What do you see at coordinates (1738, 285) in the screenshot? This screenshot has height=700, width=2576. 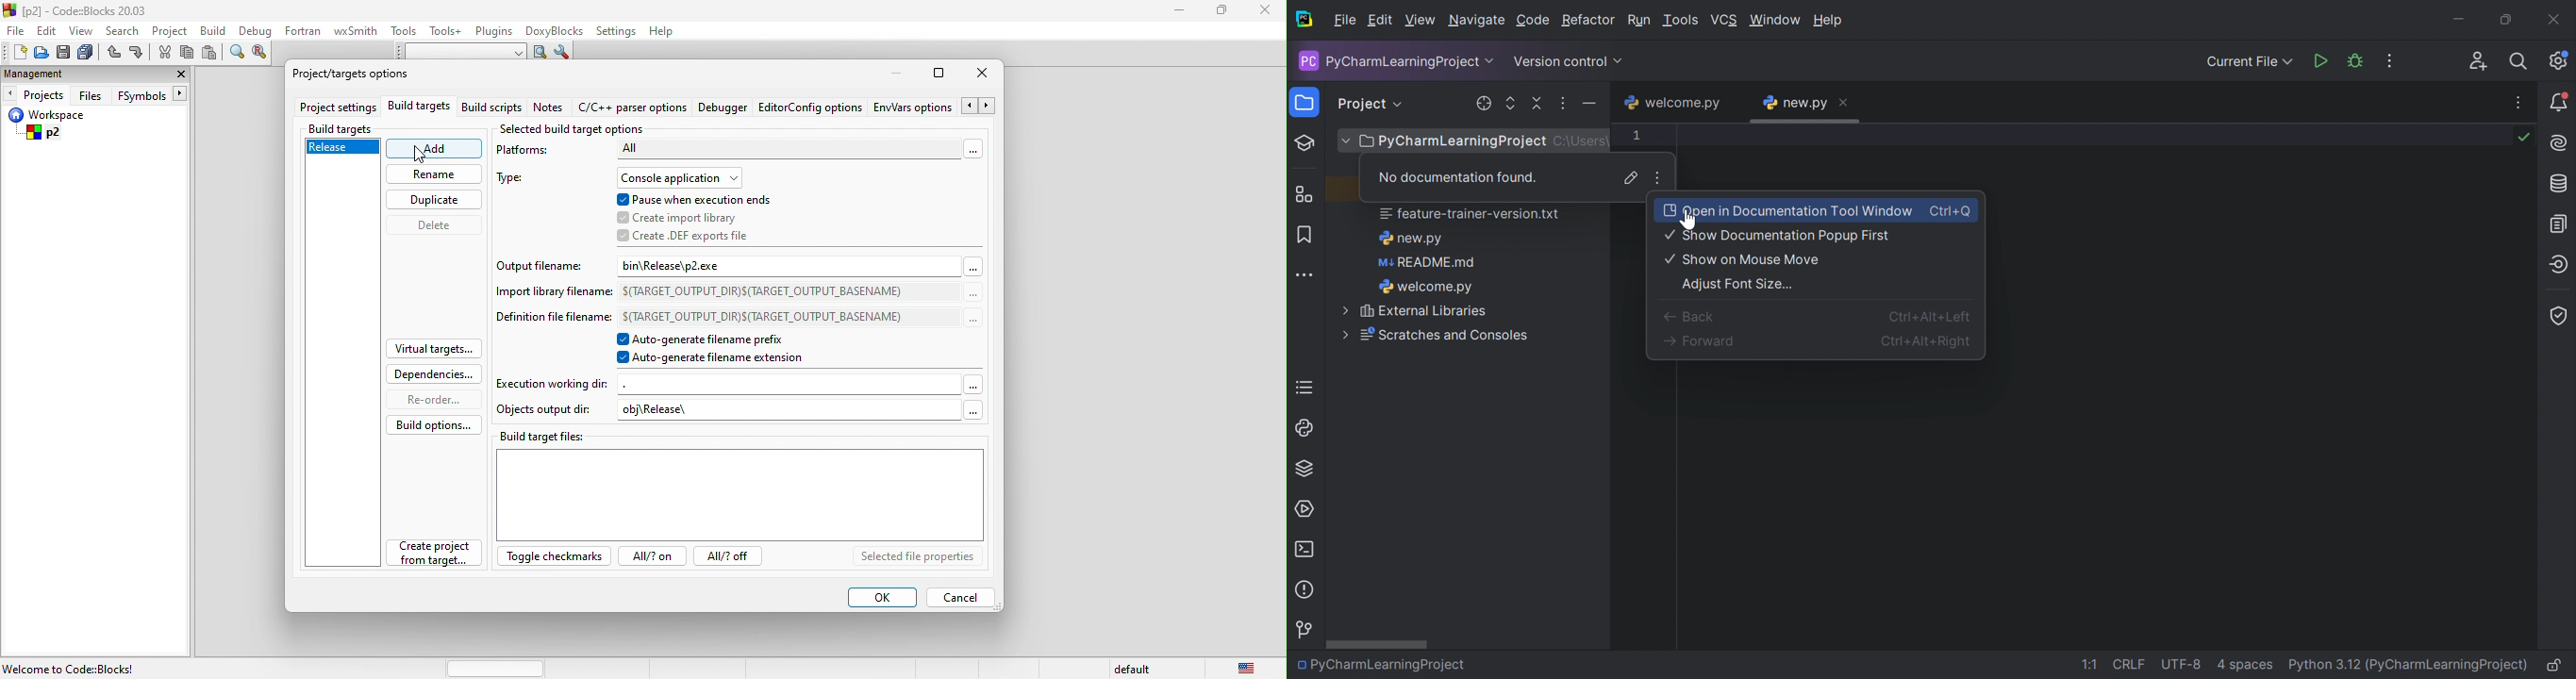 I see `Adjust Font Size...` at bounding box center [1738, 285].